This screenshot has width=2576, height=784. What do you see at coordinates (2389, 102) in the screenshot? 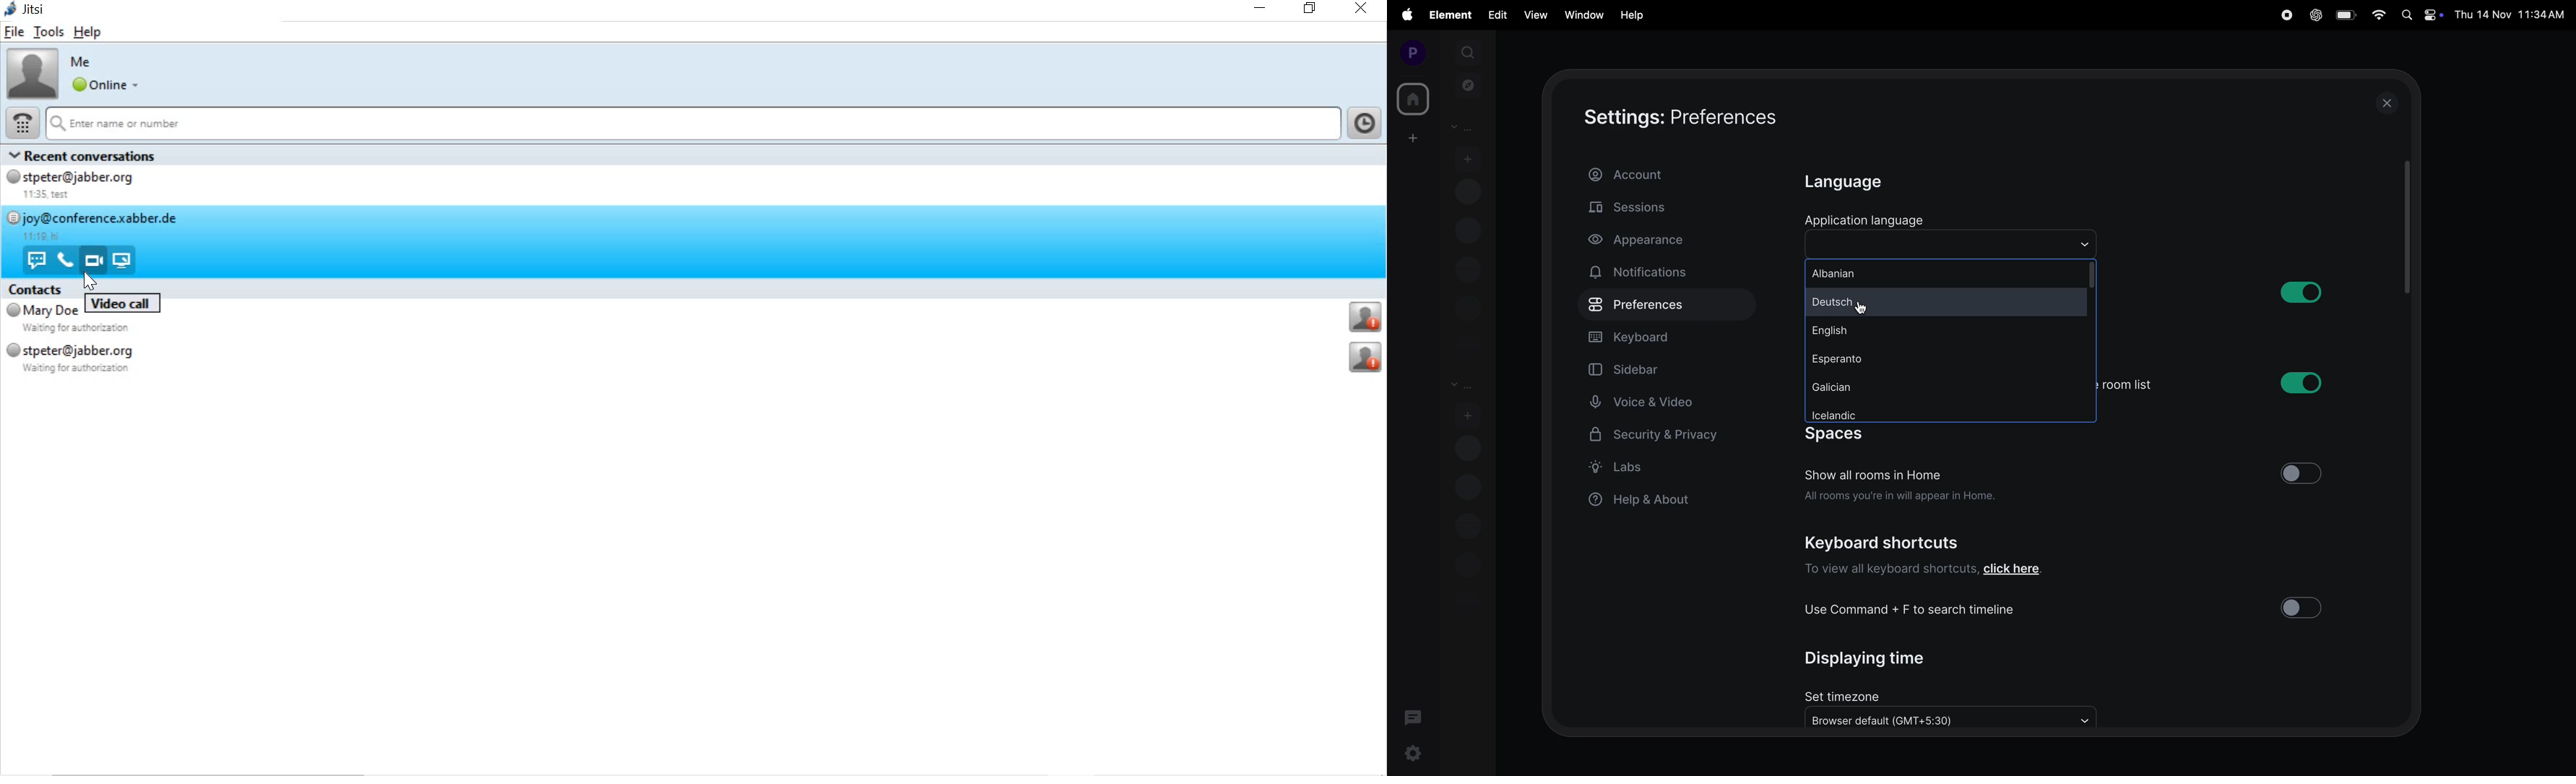
I see `close` at bounding box center [2389, 102].